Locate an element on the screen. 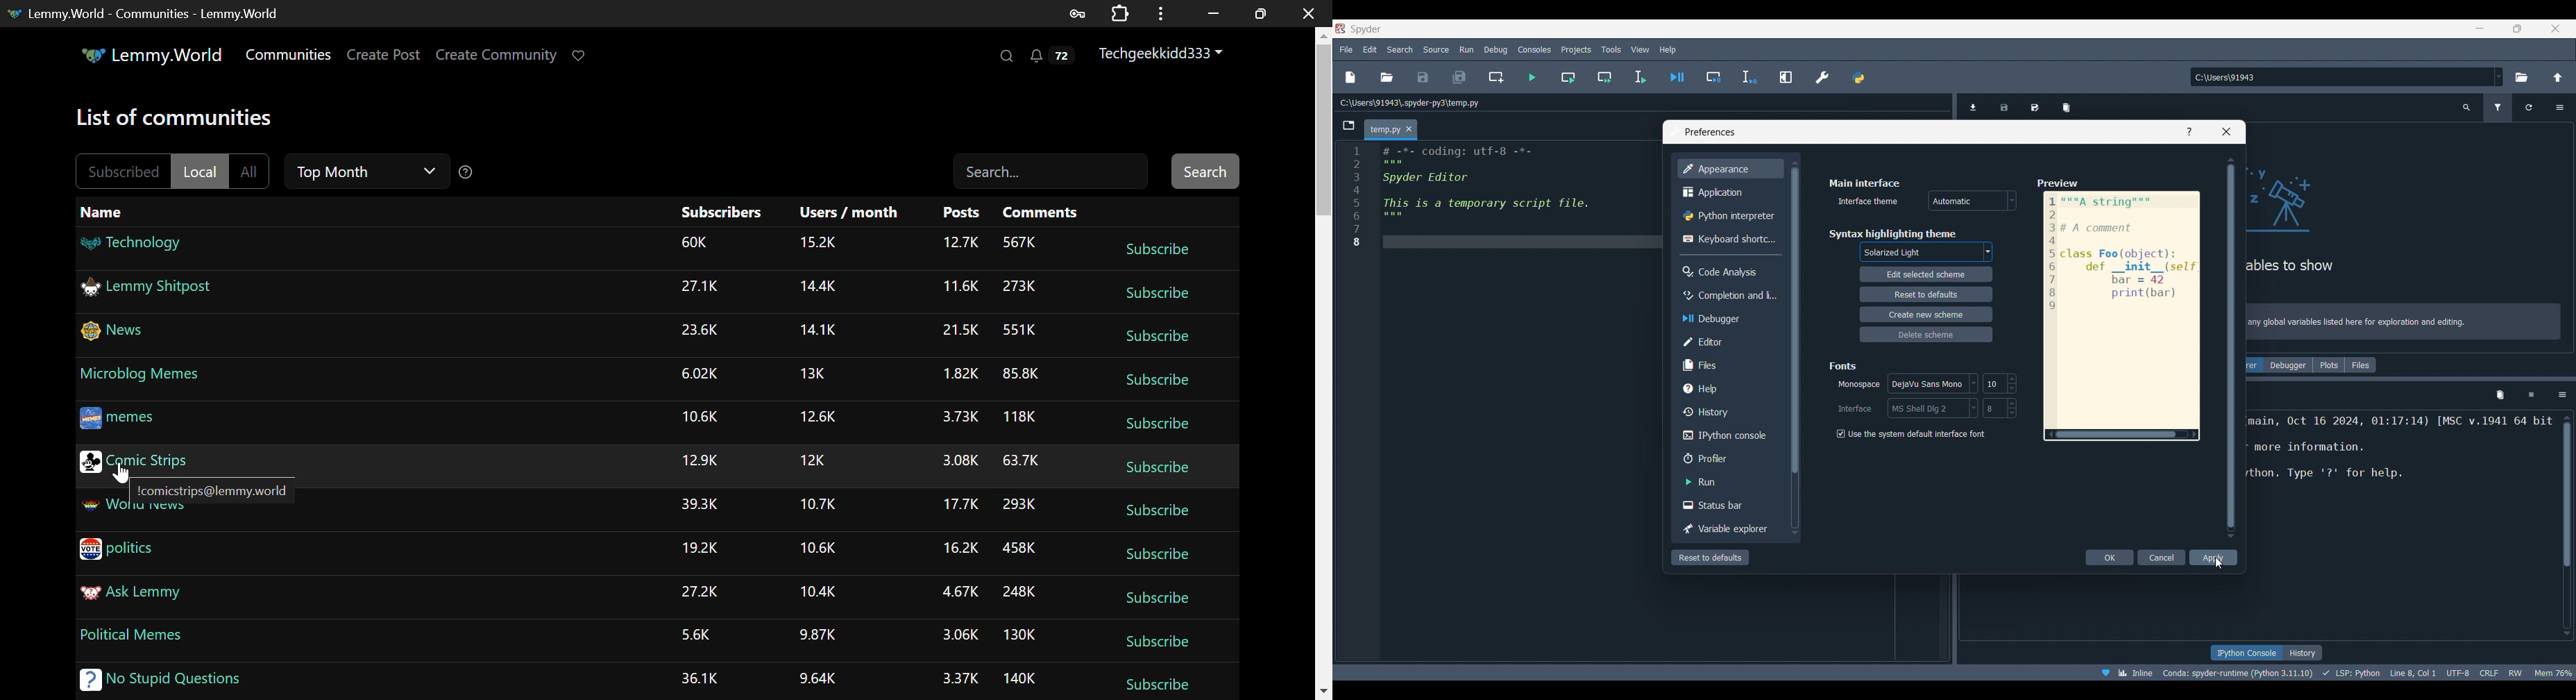 The image size is (2576, 700). Amount is located at coordinates (957, 503).